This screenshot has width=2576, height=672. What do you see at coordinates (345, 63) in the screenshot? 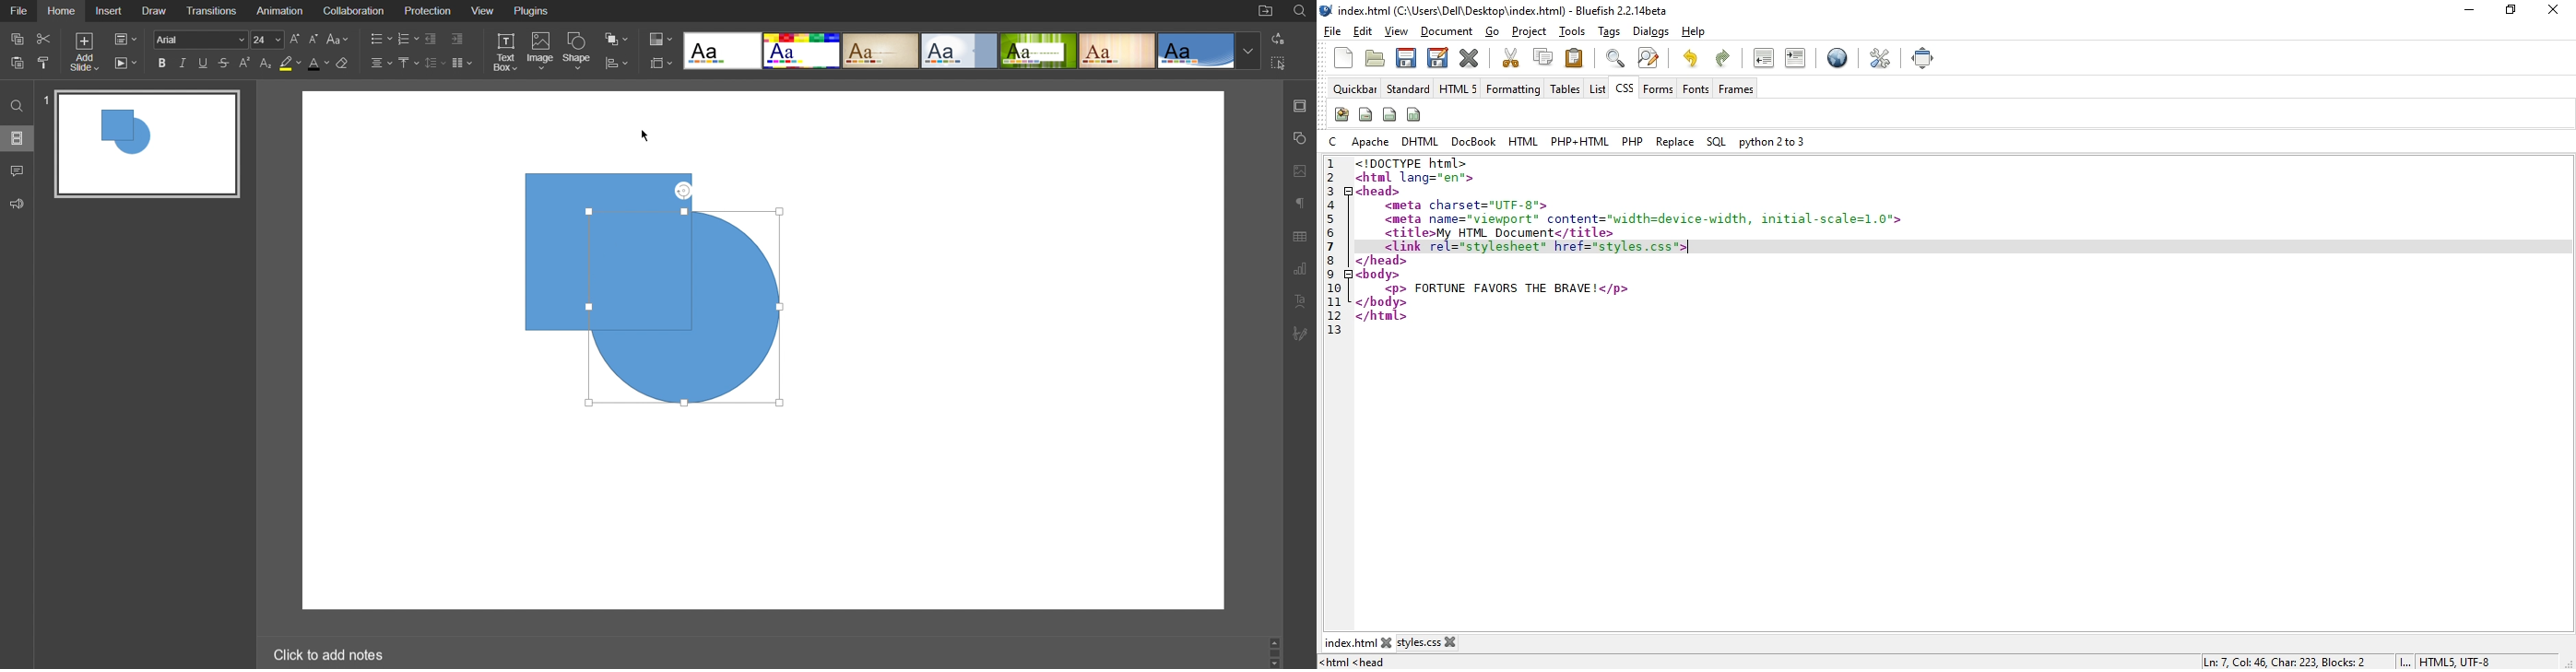
I see `Erase` at bounding box center [345, 63].